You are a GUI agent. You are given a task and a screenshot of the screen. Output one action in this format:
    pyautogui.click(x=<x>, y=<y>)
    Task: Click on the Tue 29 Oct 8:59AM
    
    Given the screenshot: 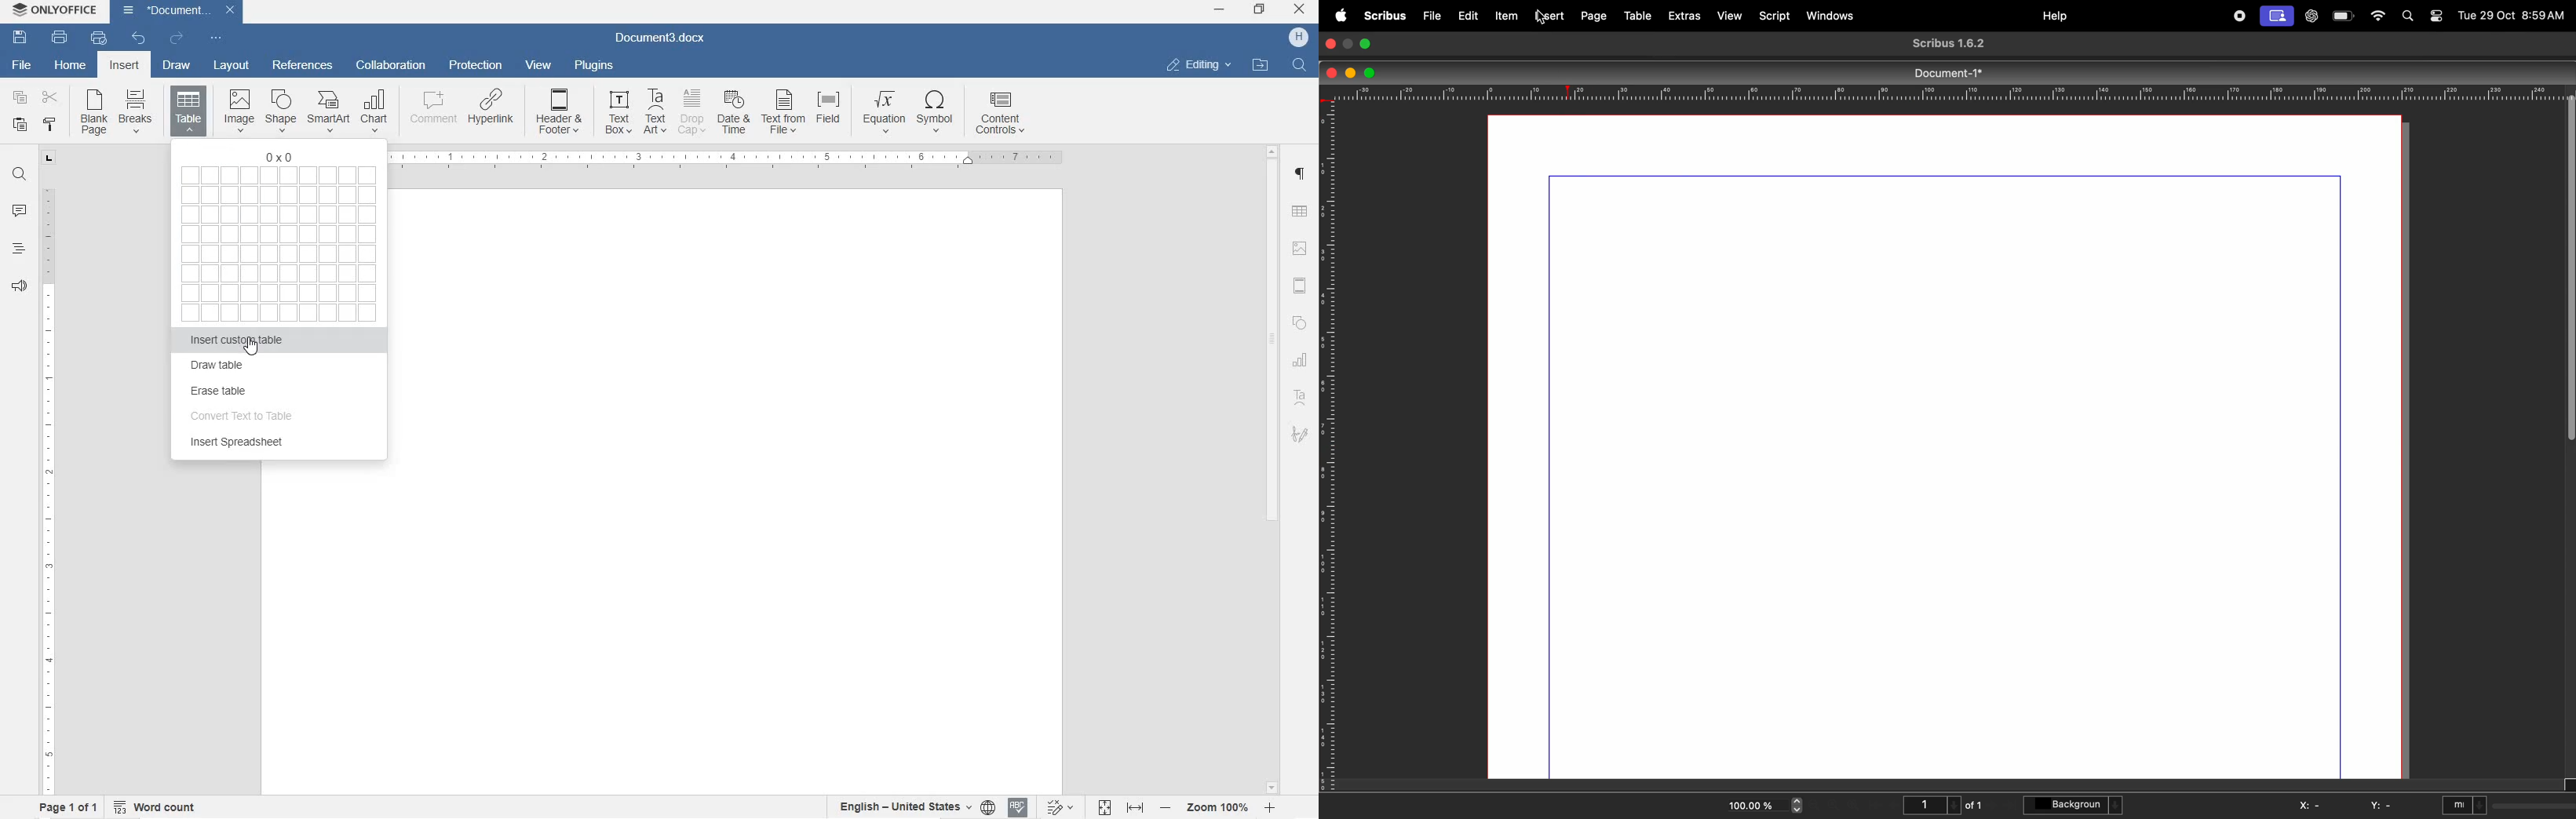 What is the action you would take?
    pyautogui.click(x=2511, y=16)
    